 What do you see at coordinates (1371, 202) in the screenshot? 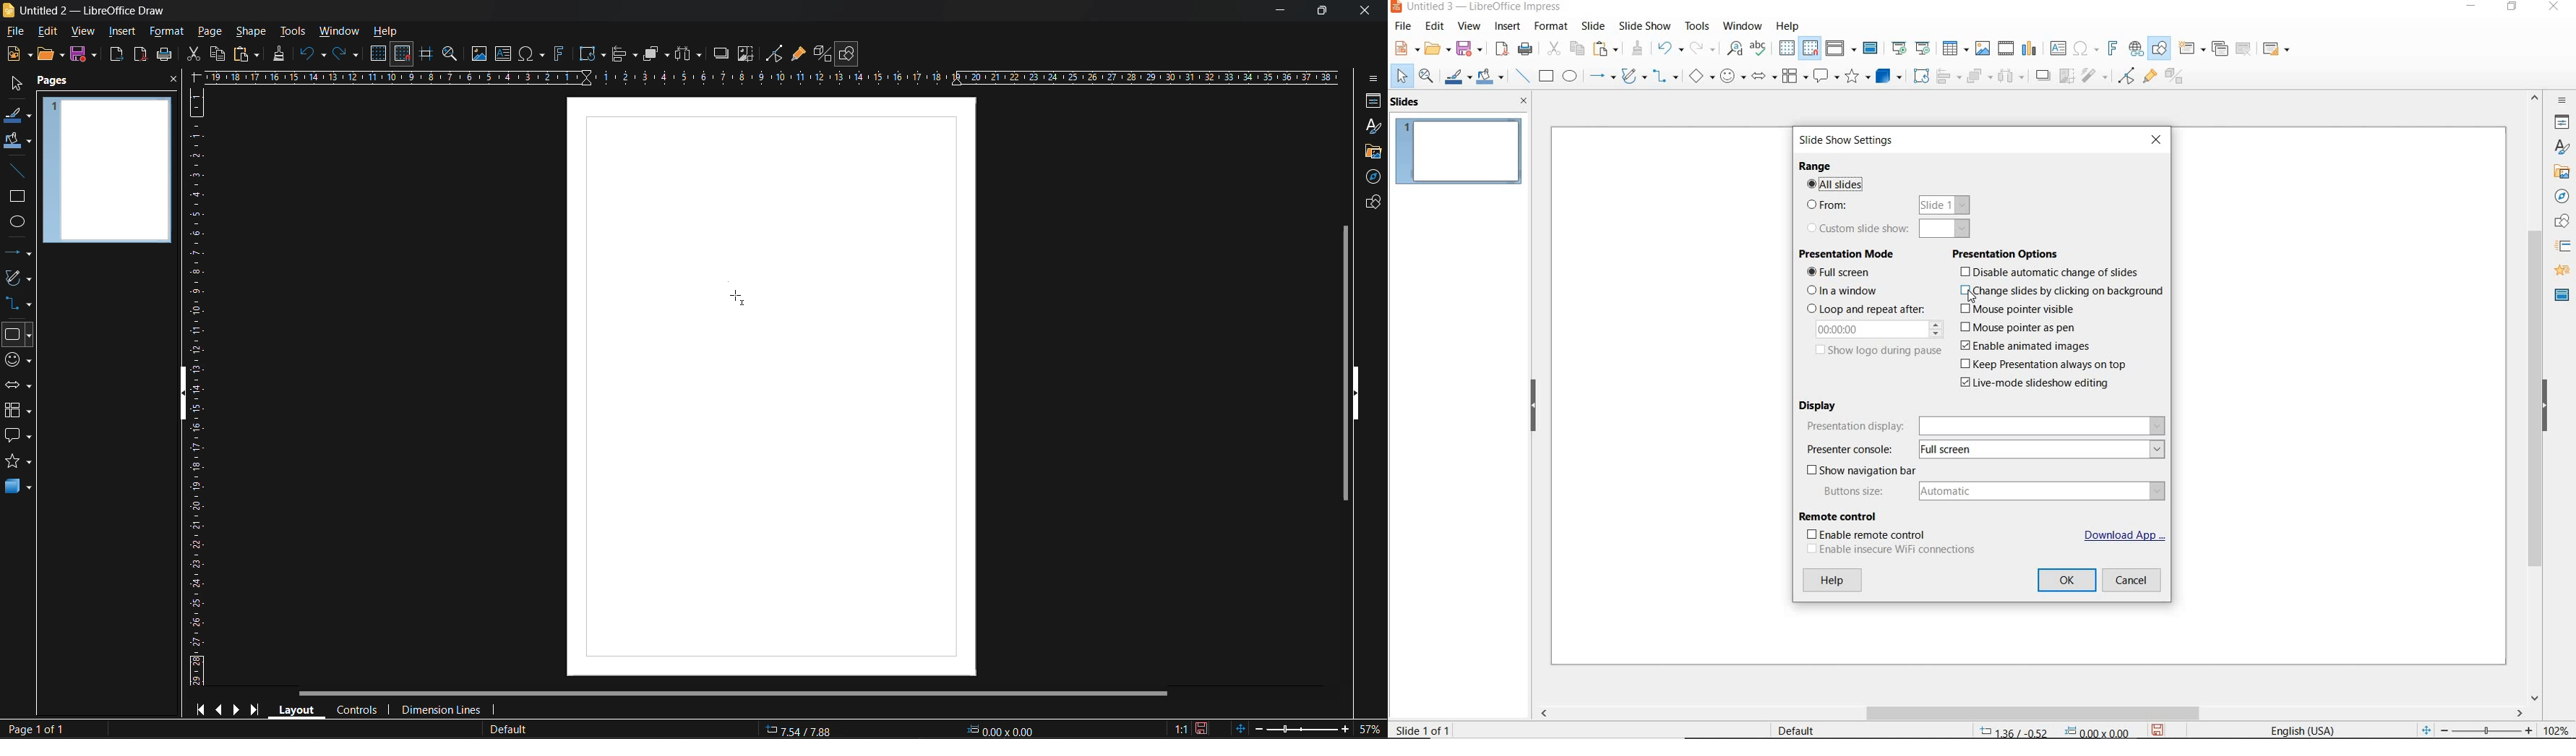
I see `shapes` at bounding box center [1371, 202].